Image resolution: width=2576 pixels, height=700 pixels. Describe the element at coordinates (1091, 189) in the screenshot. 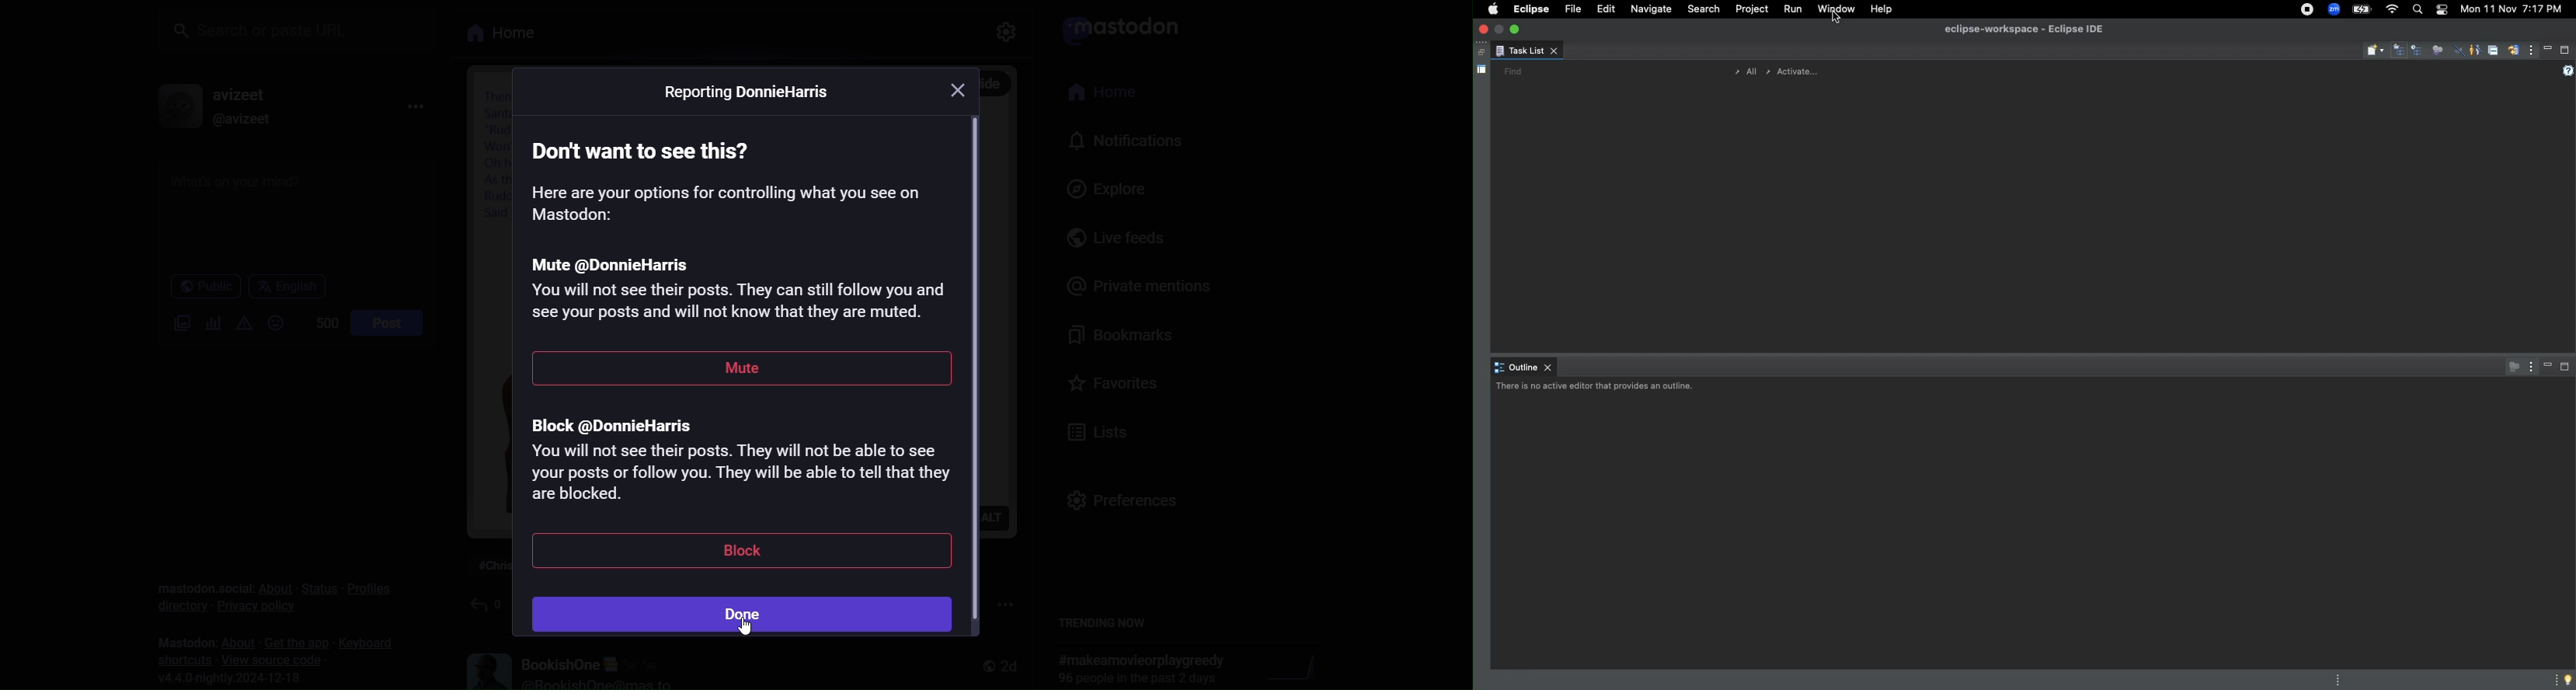

I see `explore` at that location.